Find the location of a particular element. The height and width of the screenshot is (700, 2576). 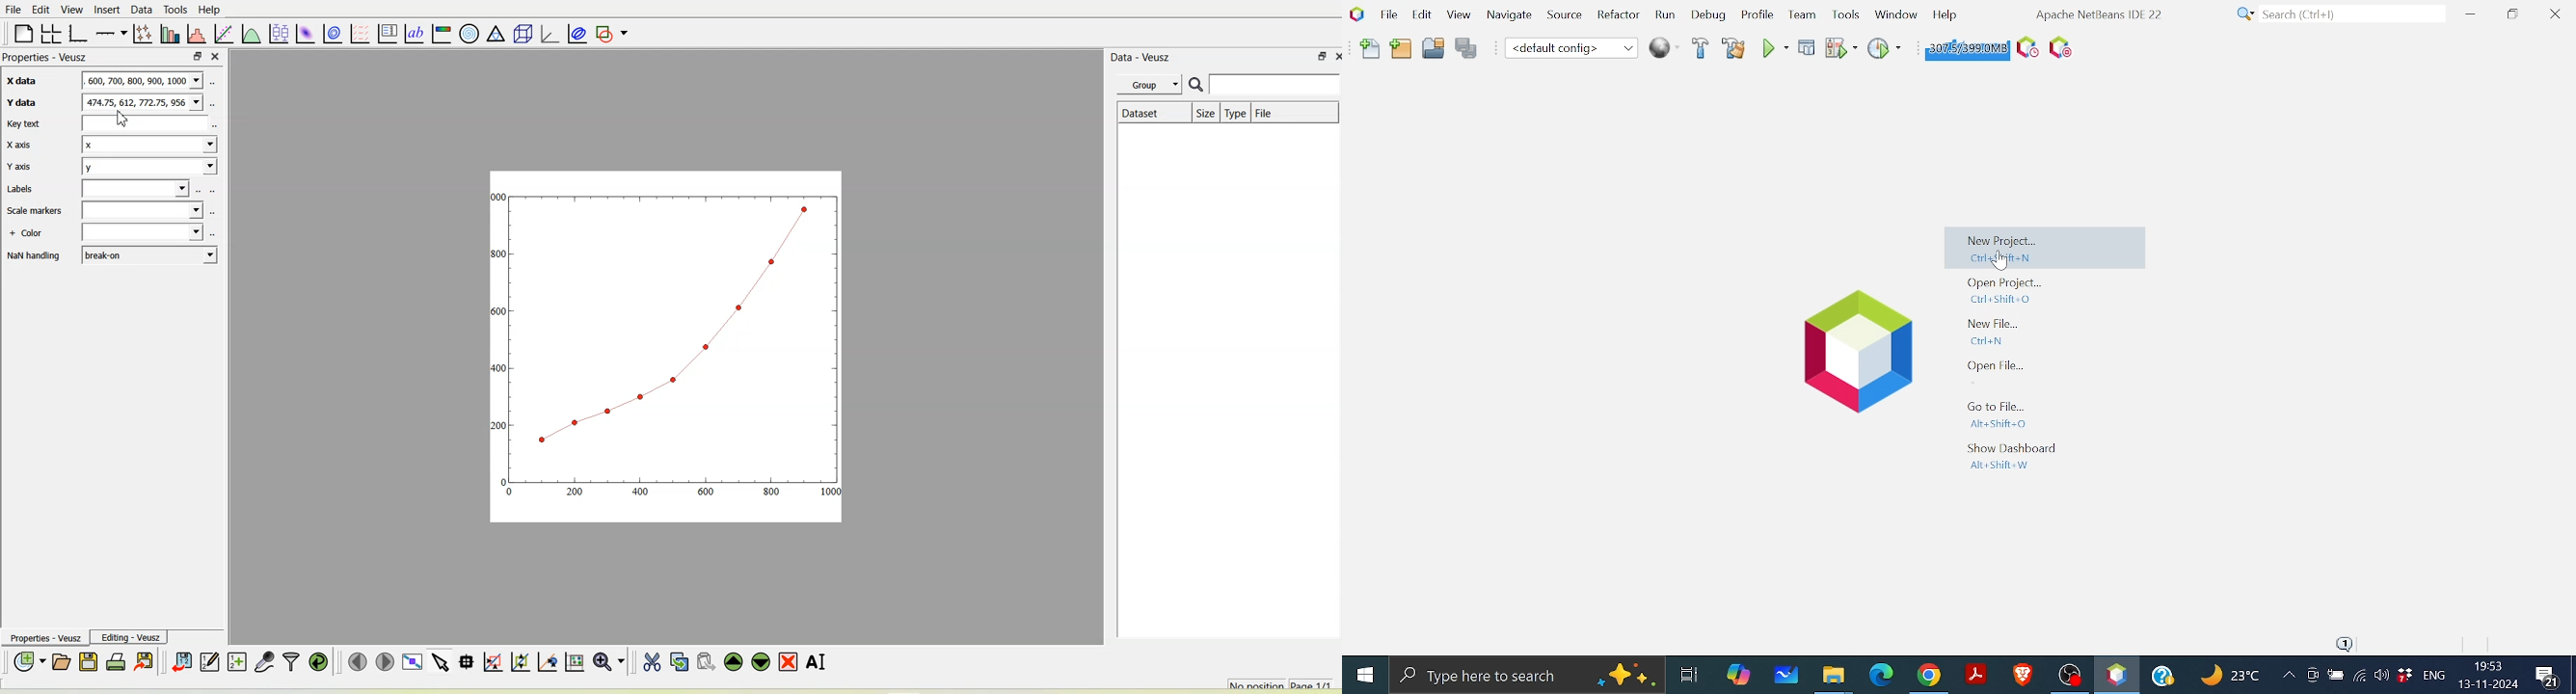

Page 1/1 is located at coordinates (1316, 683).